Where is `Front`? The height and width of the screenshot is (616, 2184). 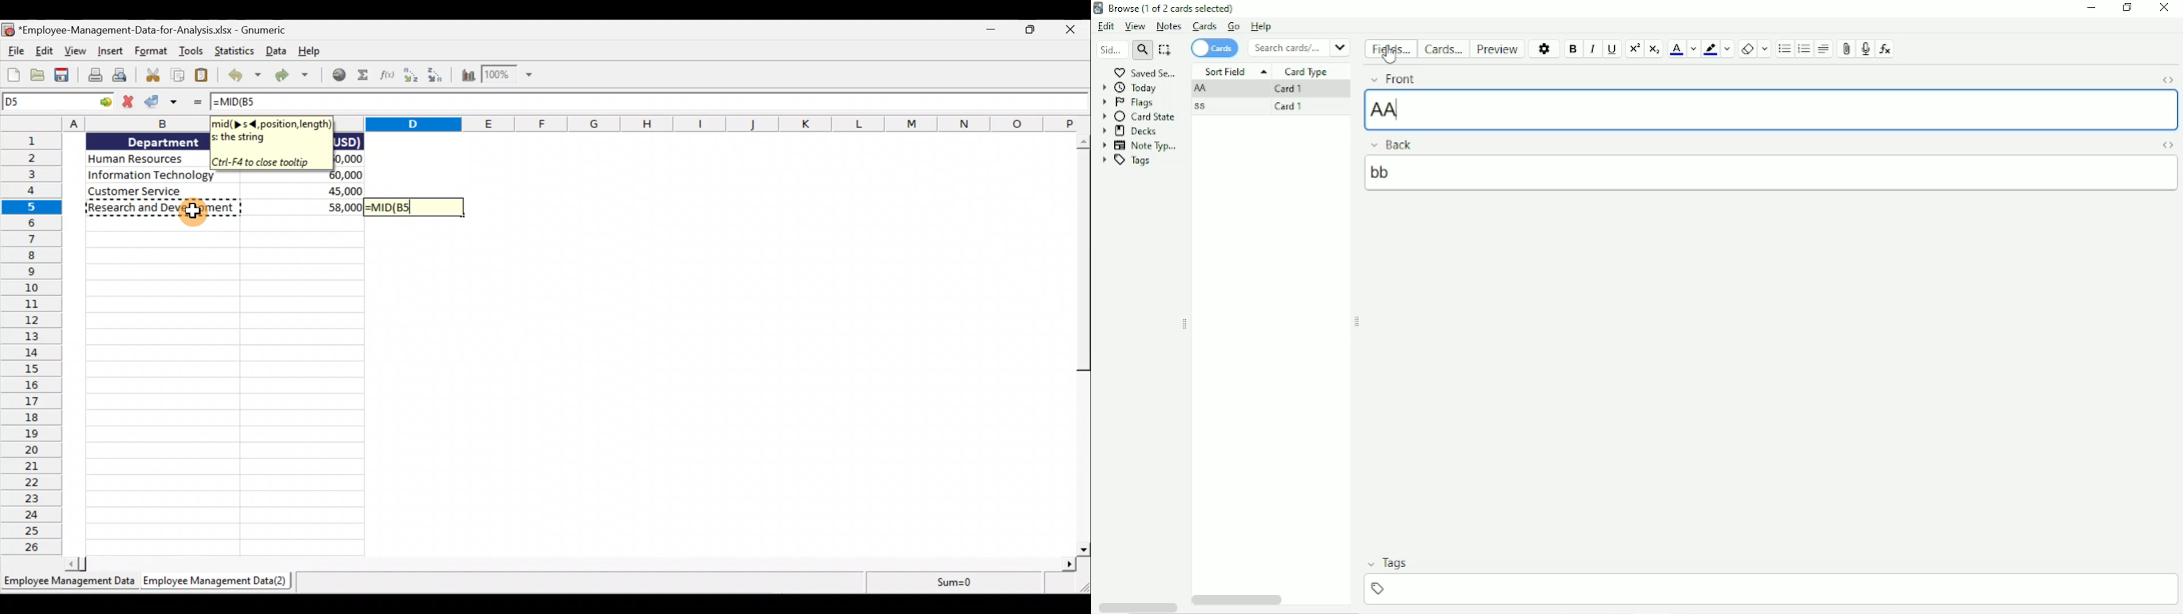
Front is located at coordinates (1437, 79).